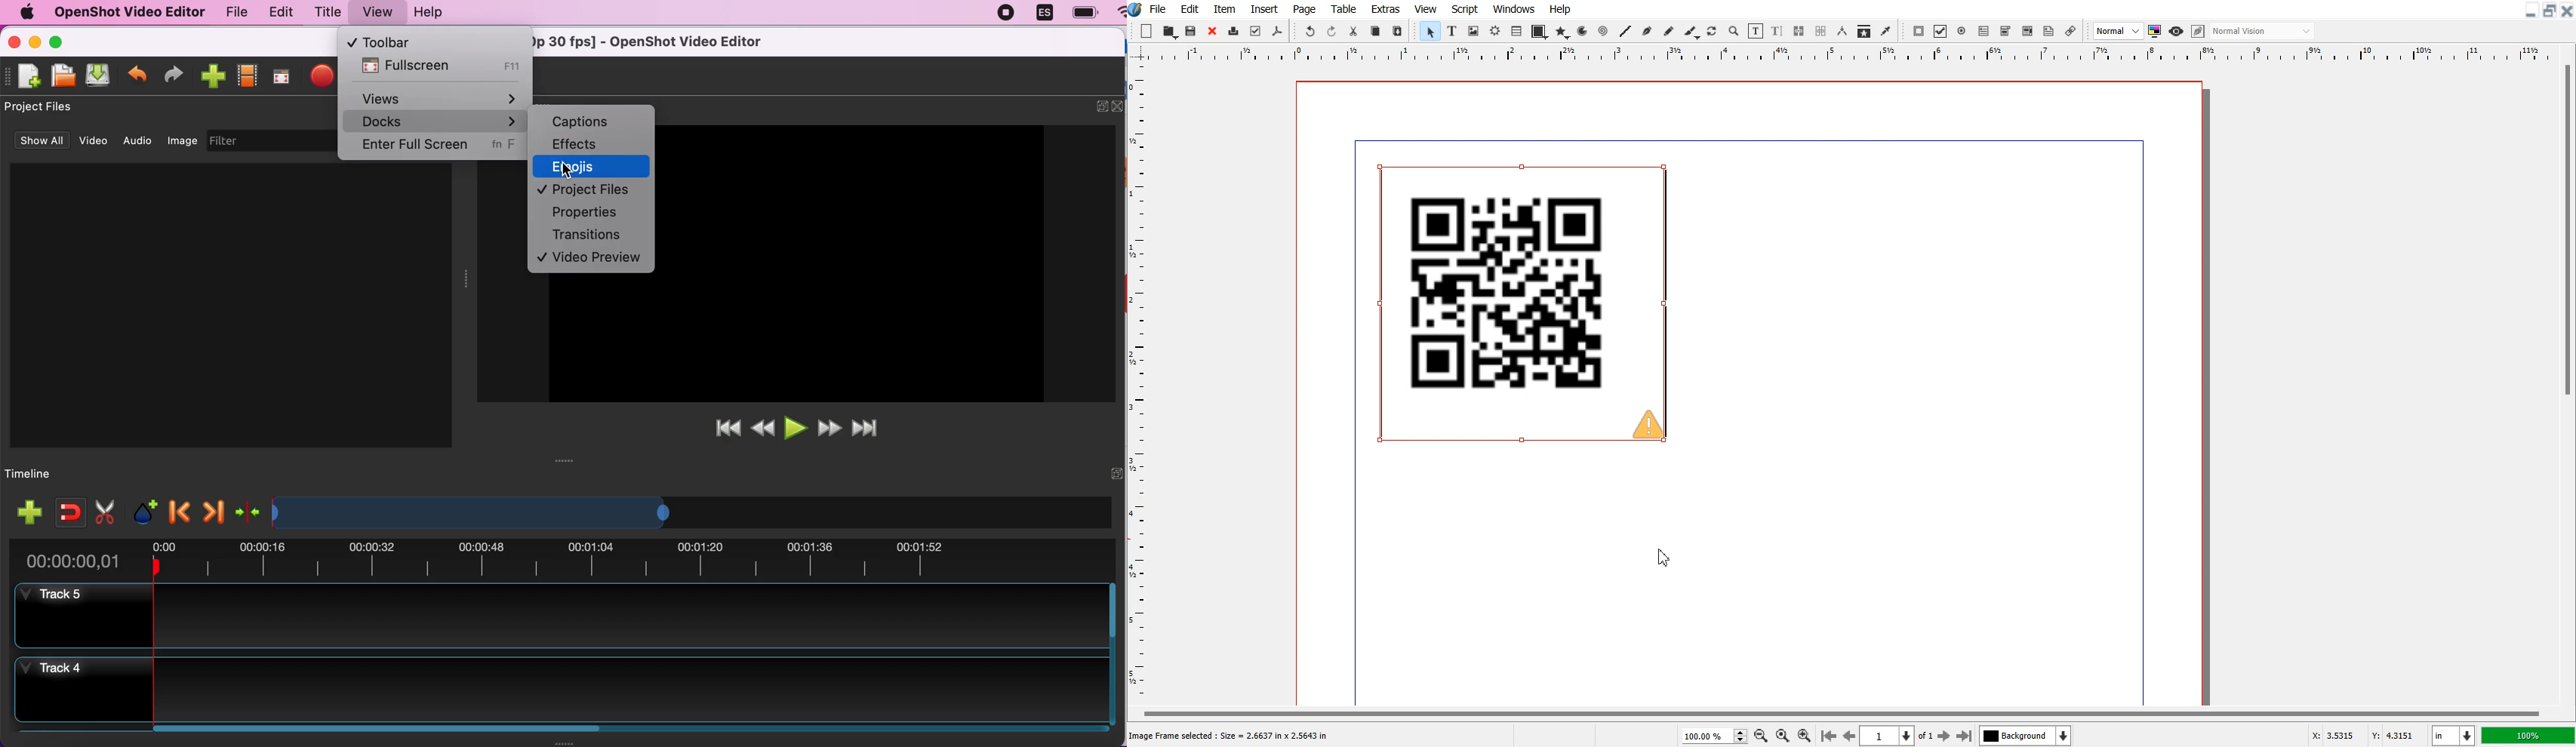 This screenshot has height=756, width=2576. Describe the element at coordinates (2454, 735) in the screenshot. I see `Measurement in inches` at that location.